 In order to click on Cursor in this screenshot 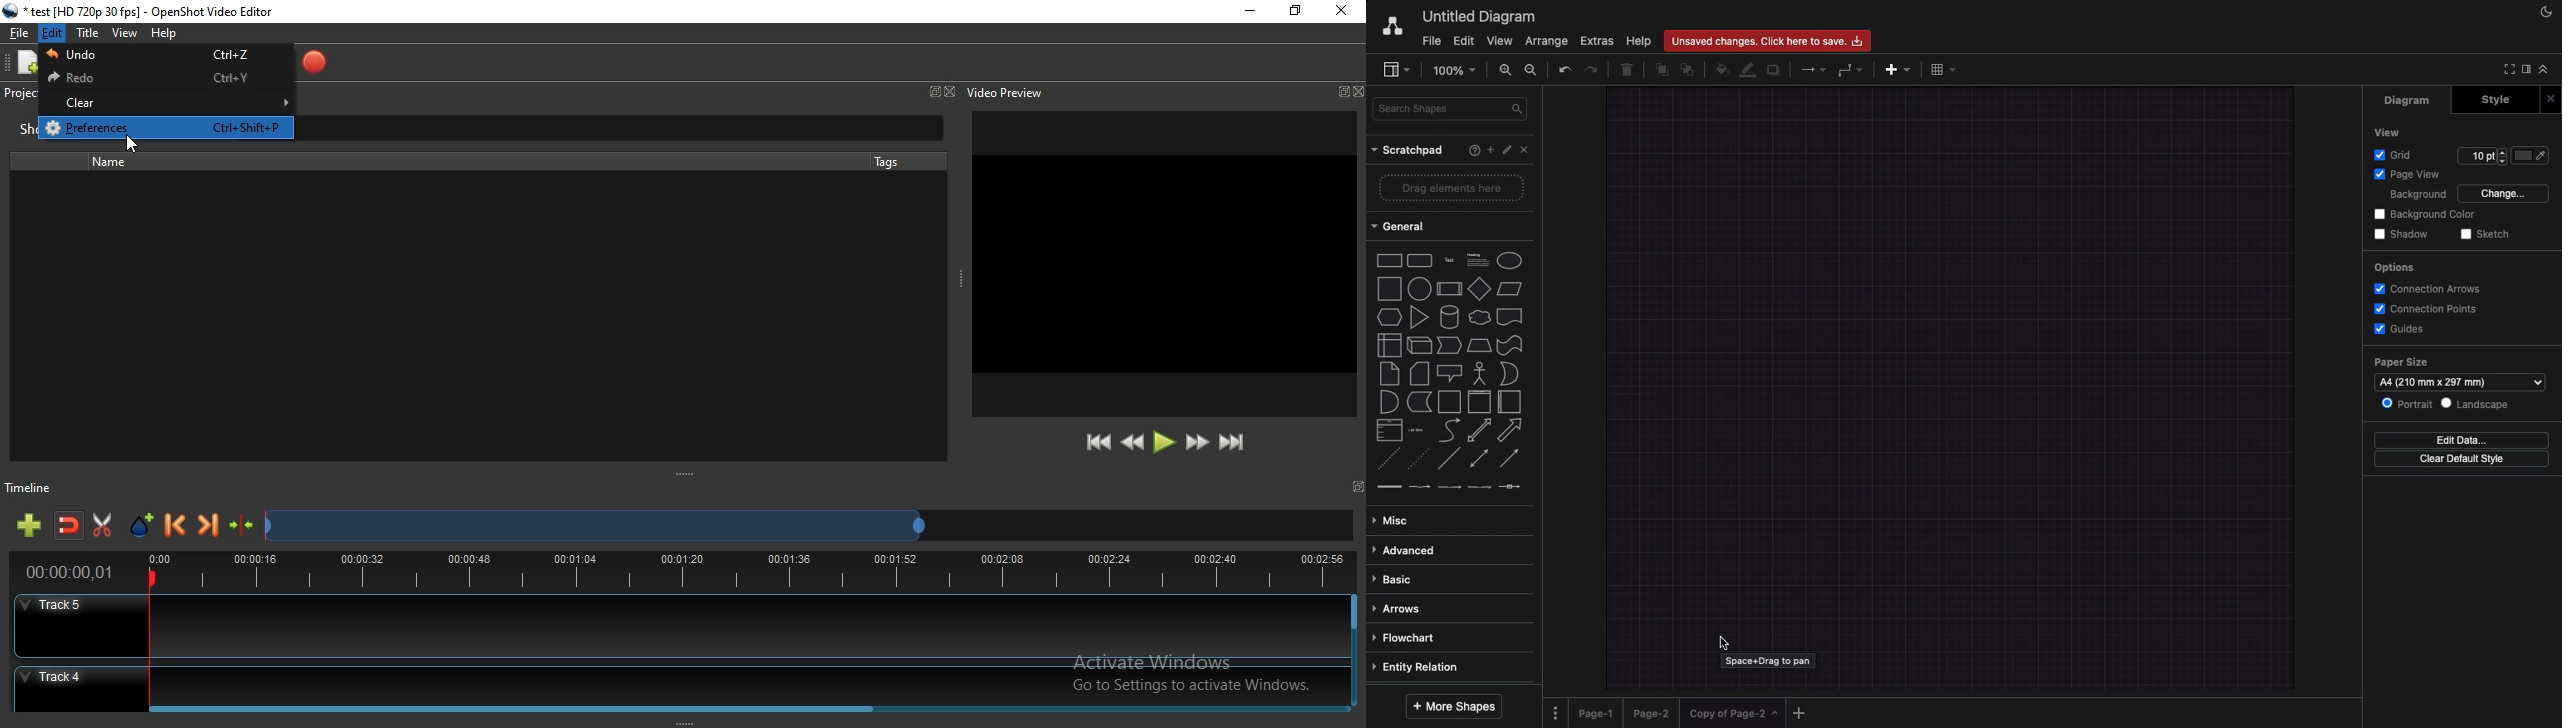, I will do `click(1725, 642)`.